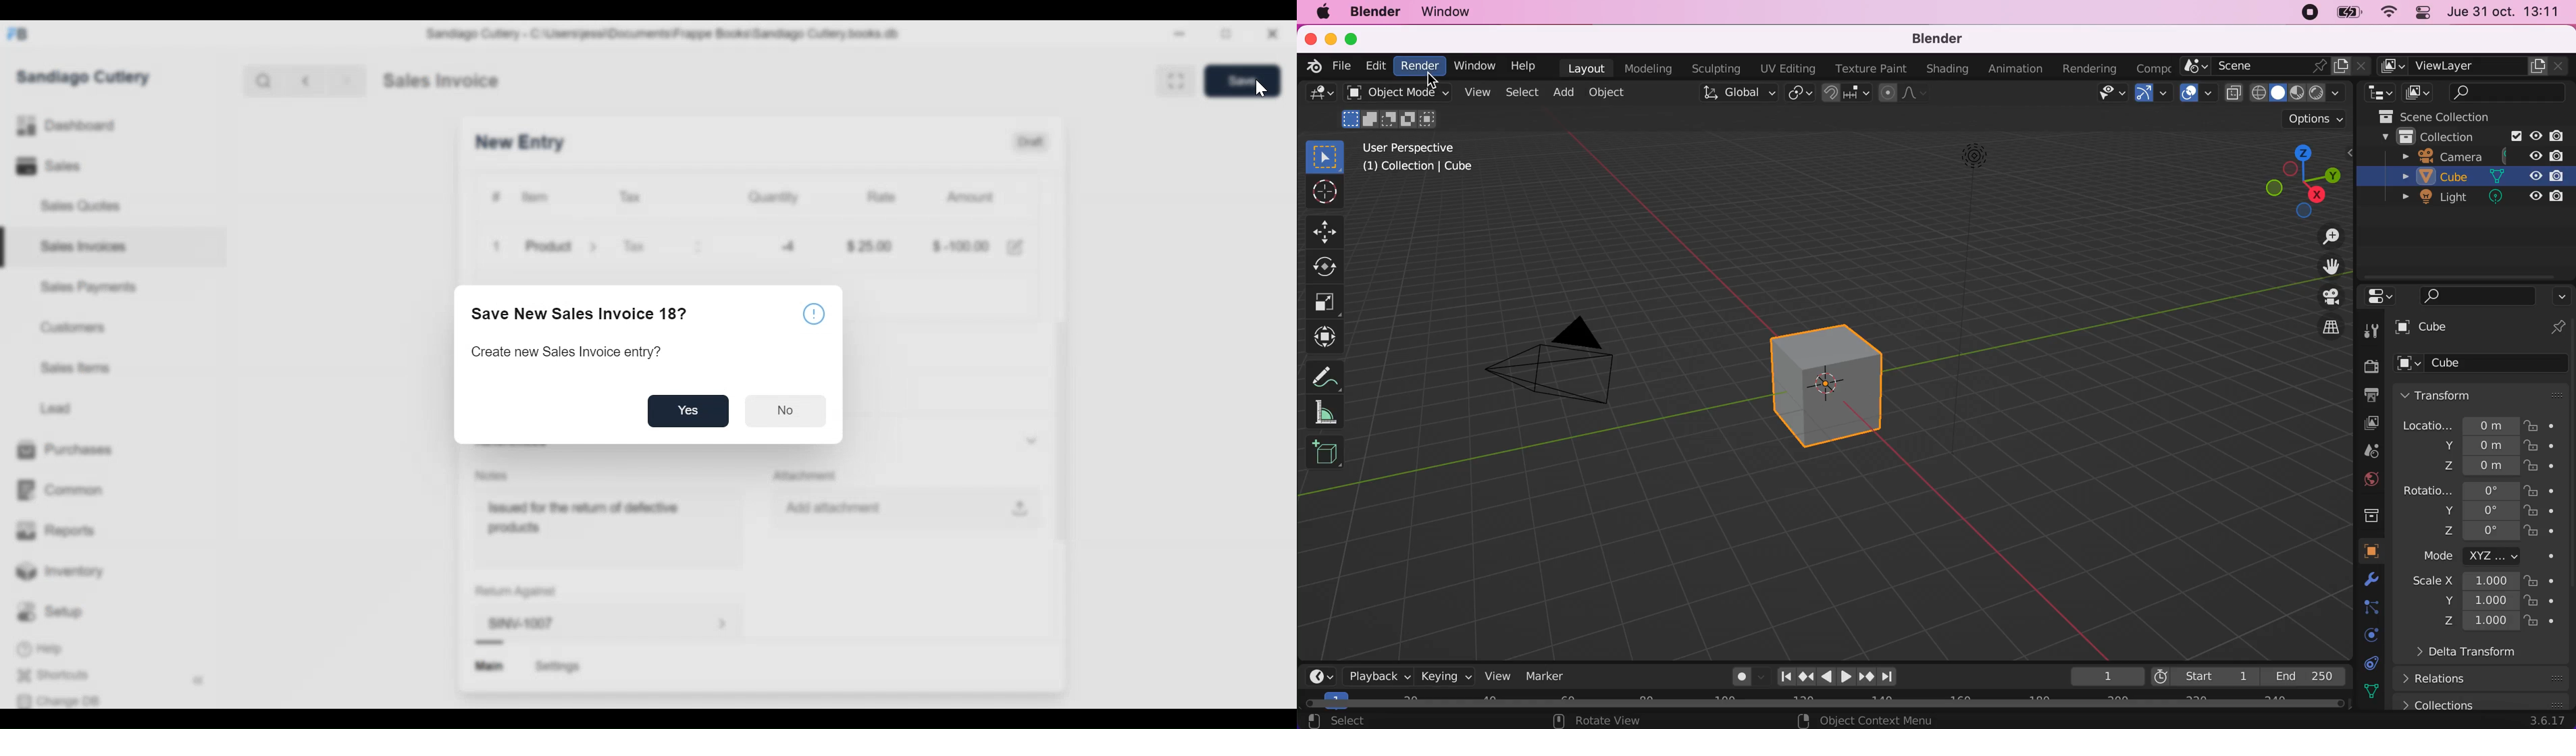 This screenshot has height=756, width=2576. What do you see at coordinates (2481, 701) in the screenshot?
I see `collections` at bounding box center [2481, 701].